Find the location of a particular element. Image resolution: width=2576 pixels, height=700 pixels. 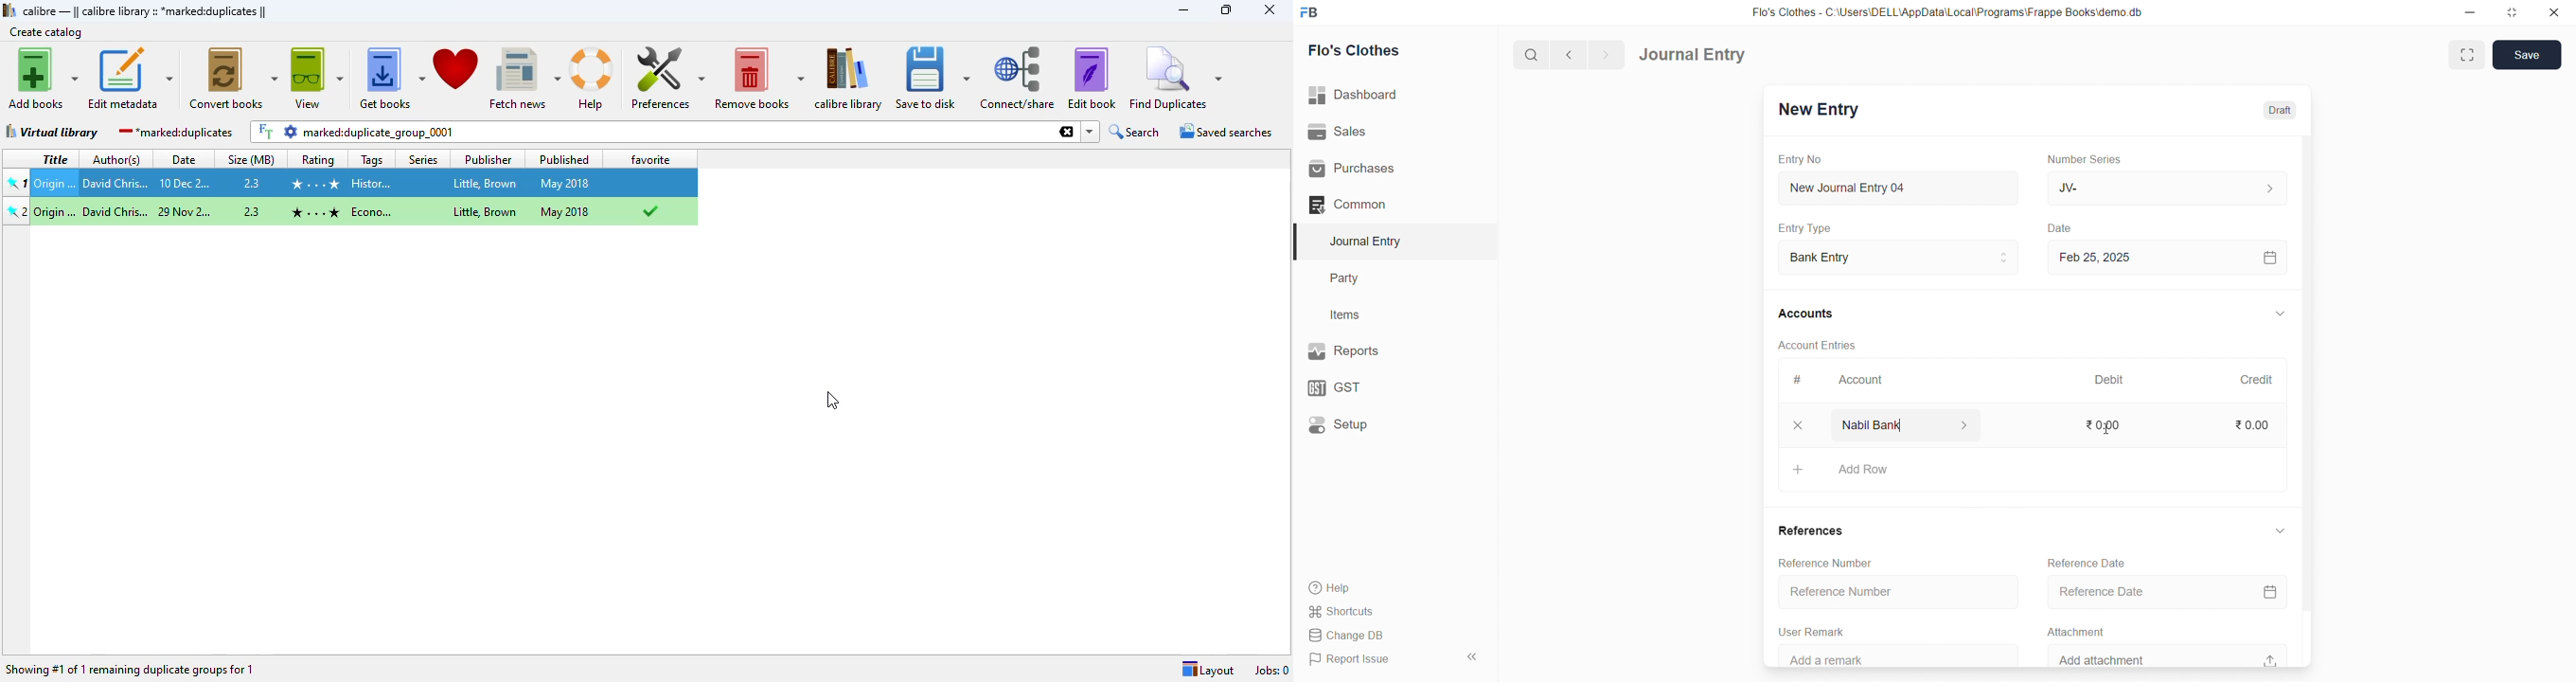

edit metadata is located at coordinates (132, 78).